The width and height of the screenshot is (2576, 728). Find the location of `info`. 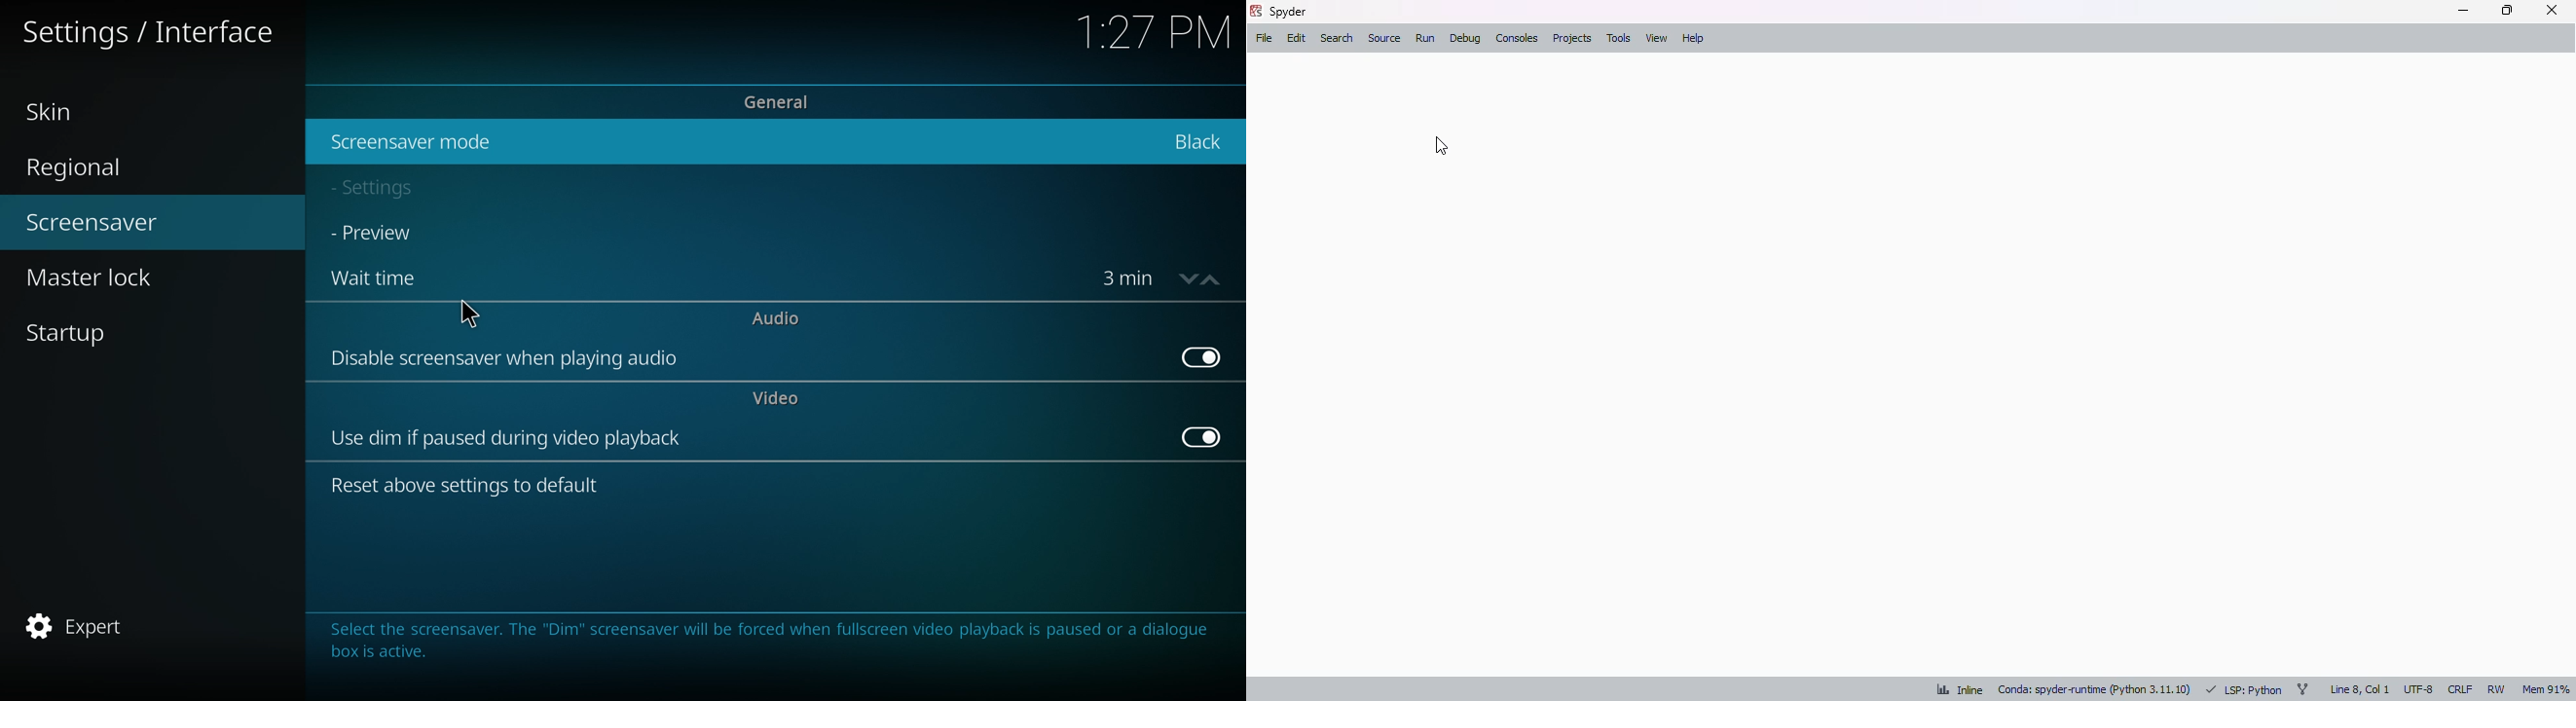

info is located at coordinates (775, 650).